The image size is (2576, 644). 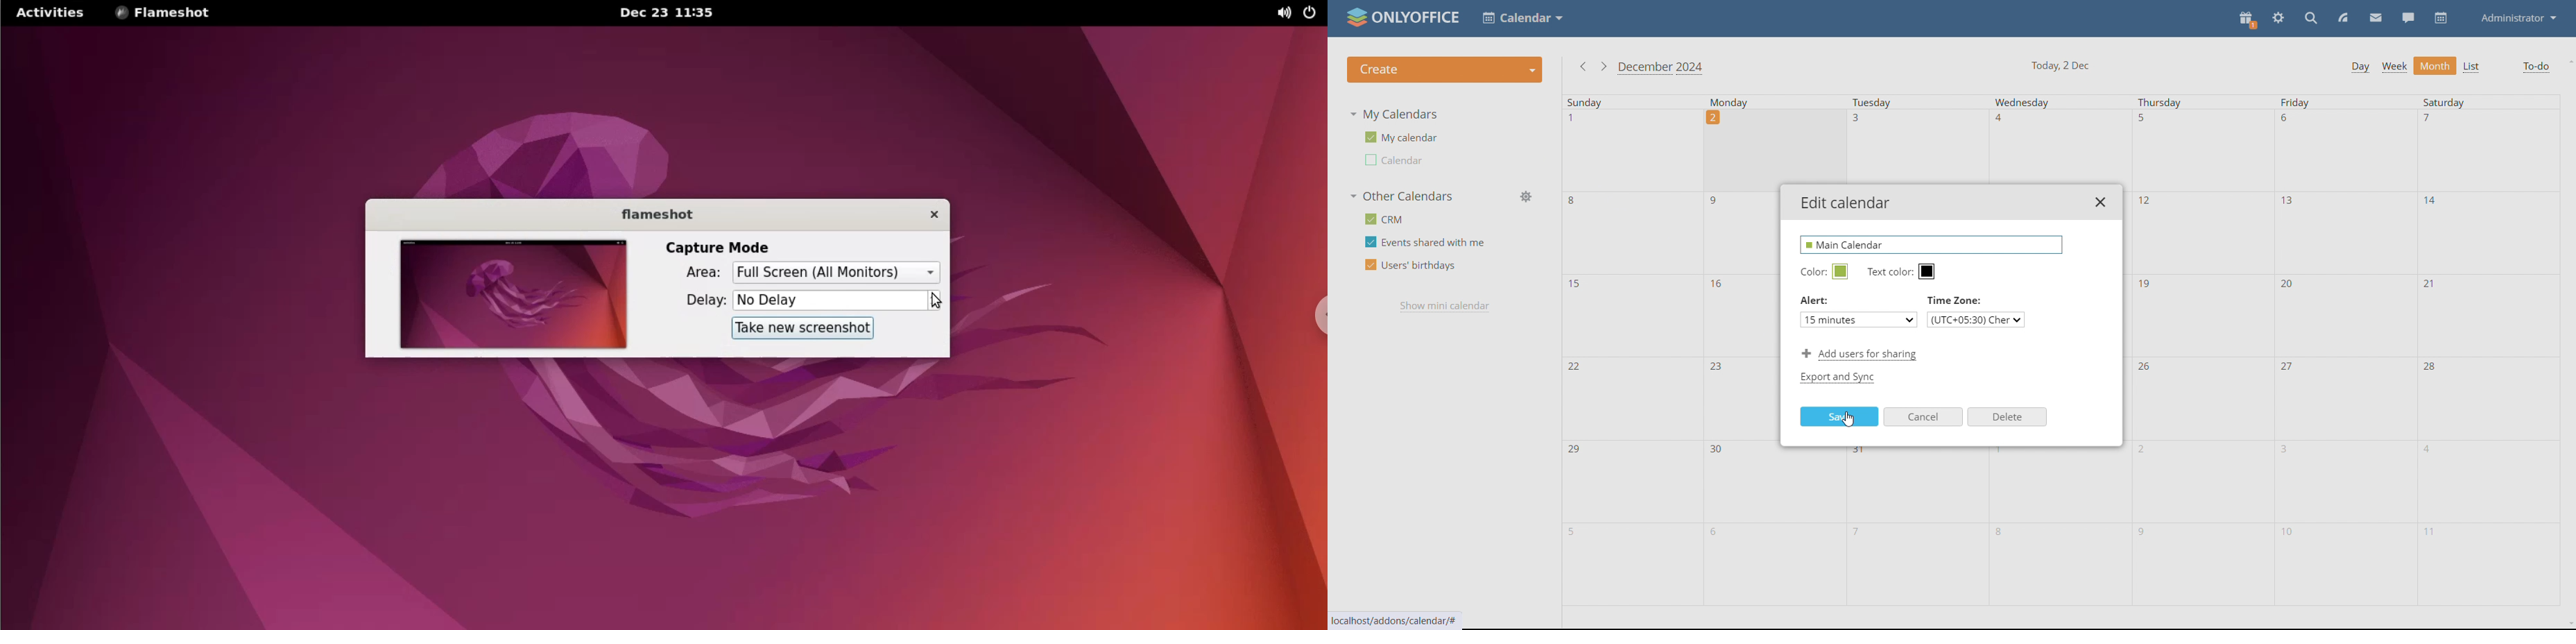 I want to click on edit calendar color, so click(x=1825, y=272).